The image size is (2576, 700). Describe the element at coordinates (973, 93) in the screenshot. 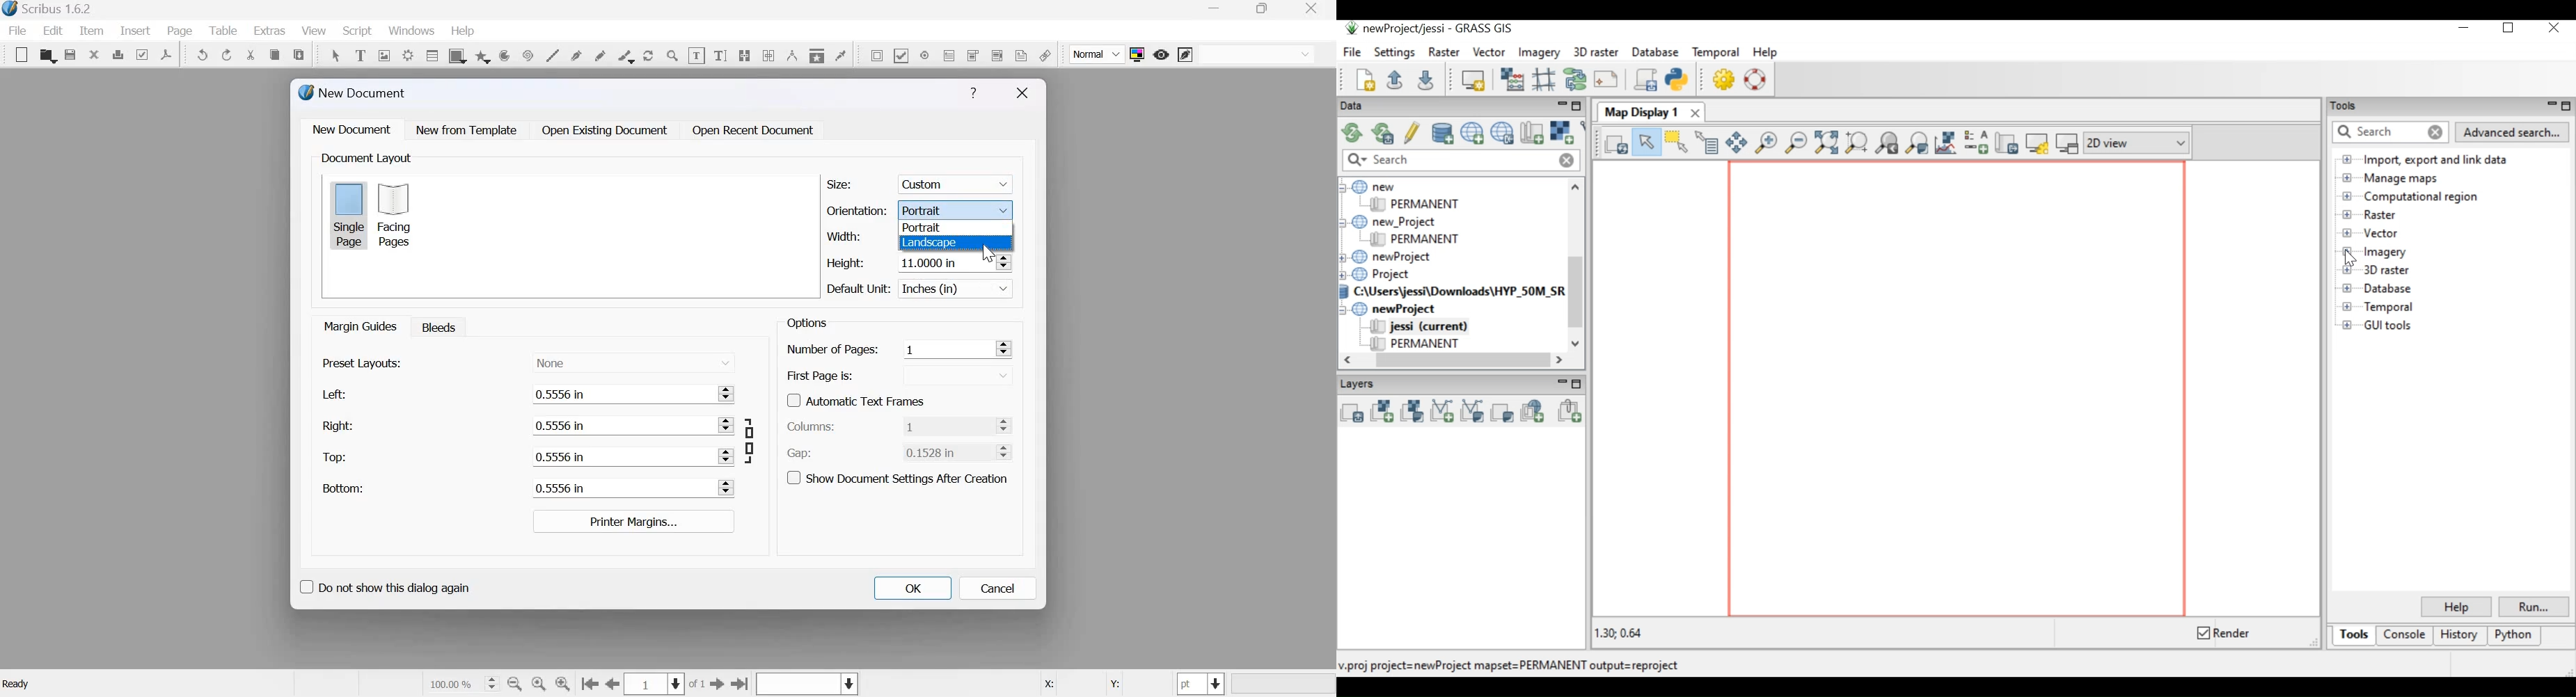

I see `Help` at that location.